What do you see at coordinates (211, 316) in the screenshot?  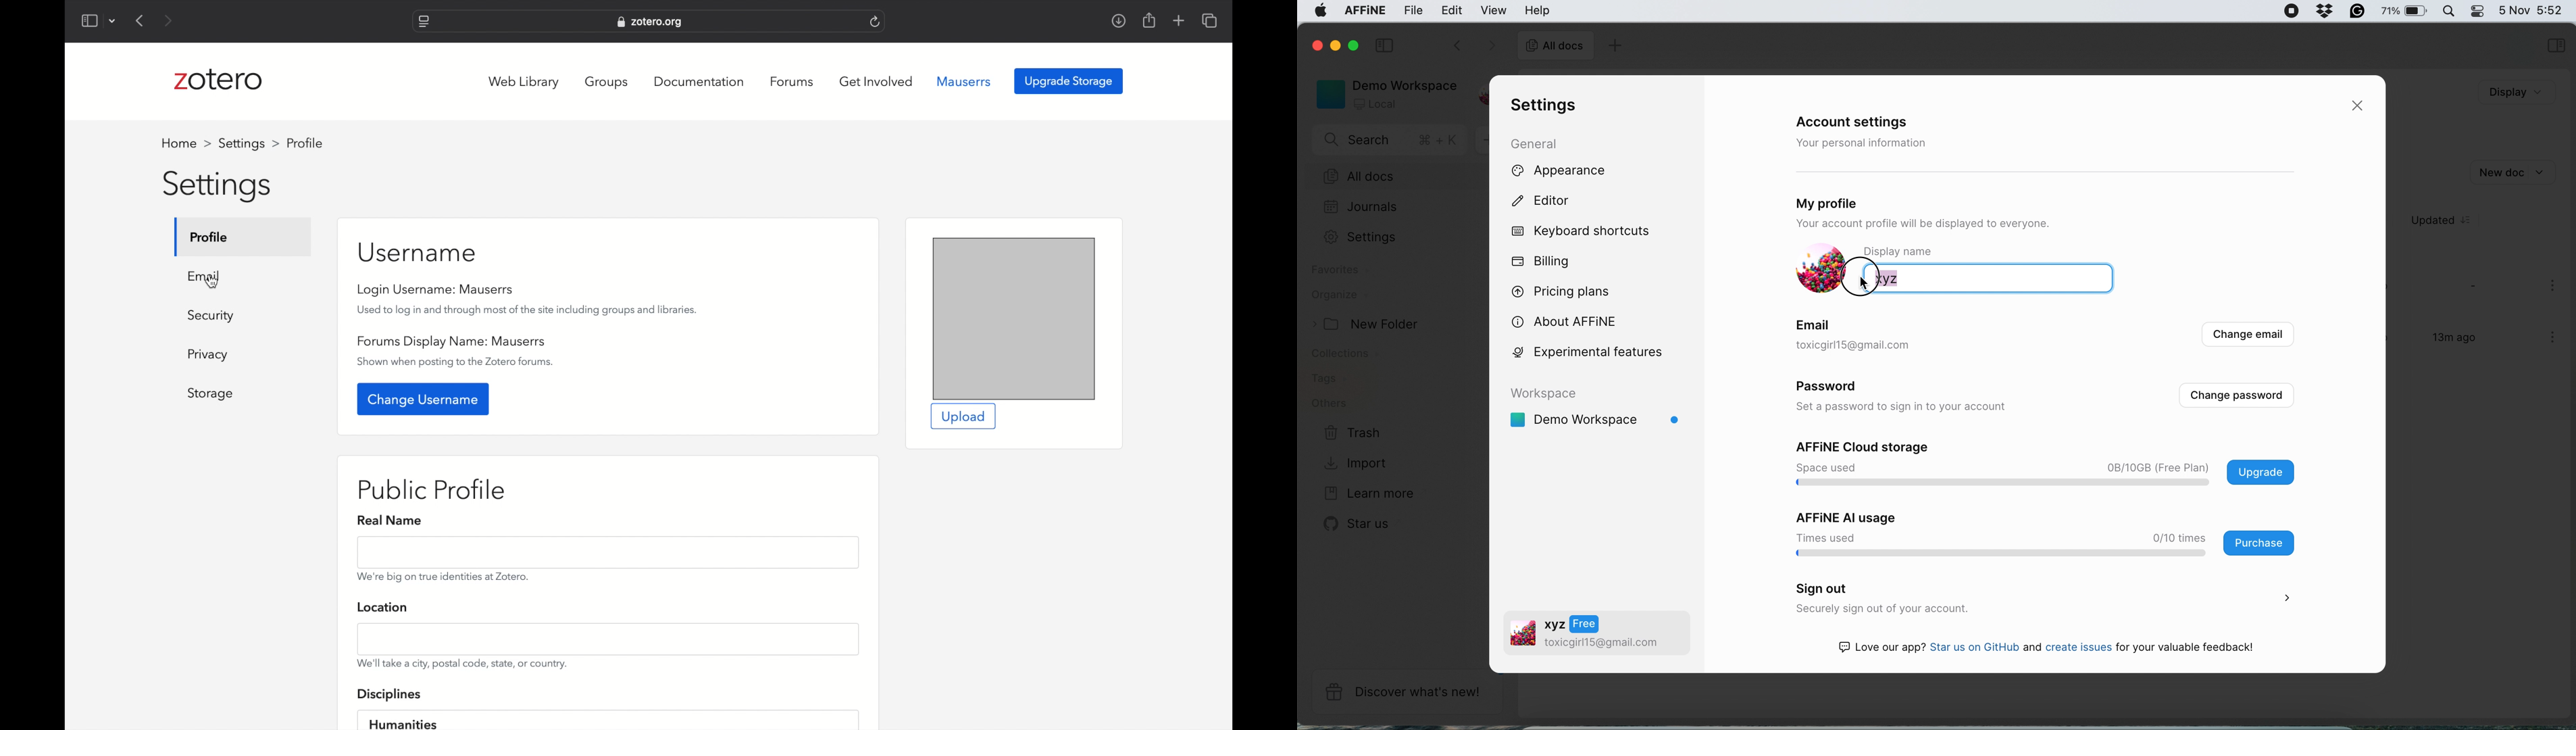 I see `security` at bounding box center [211, 316].